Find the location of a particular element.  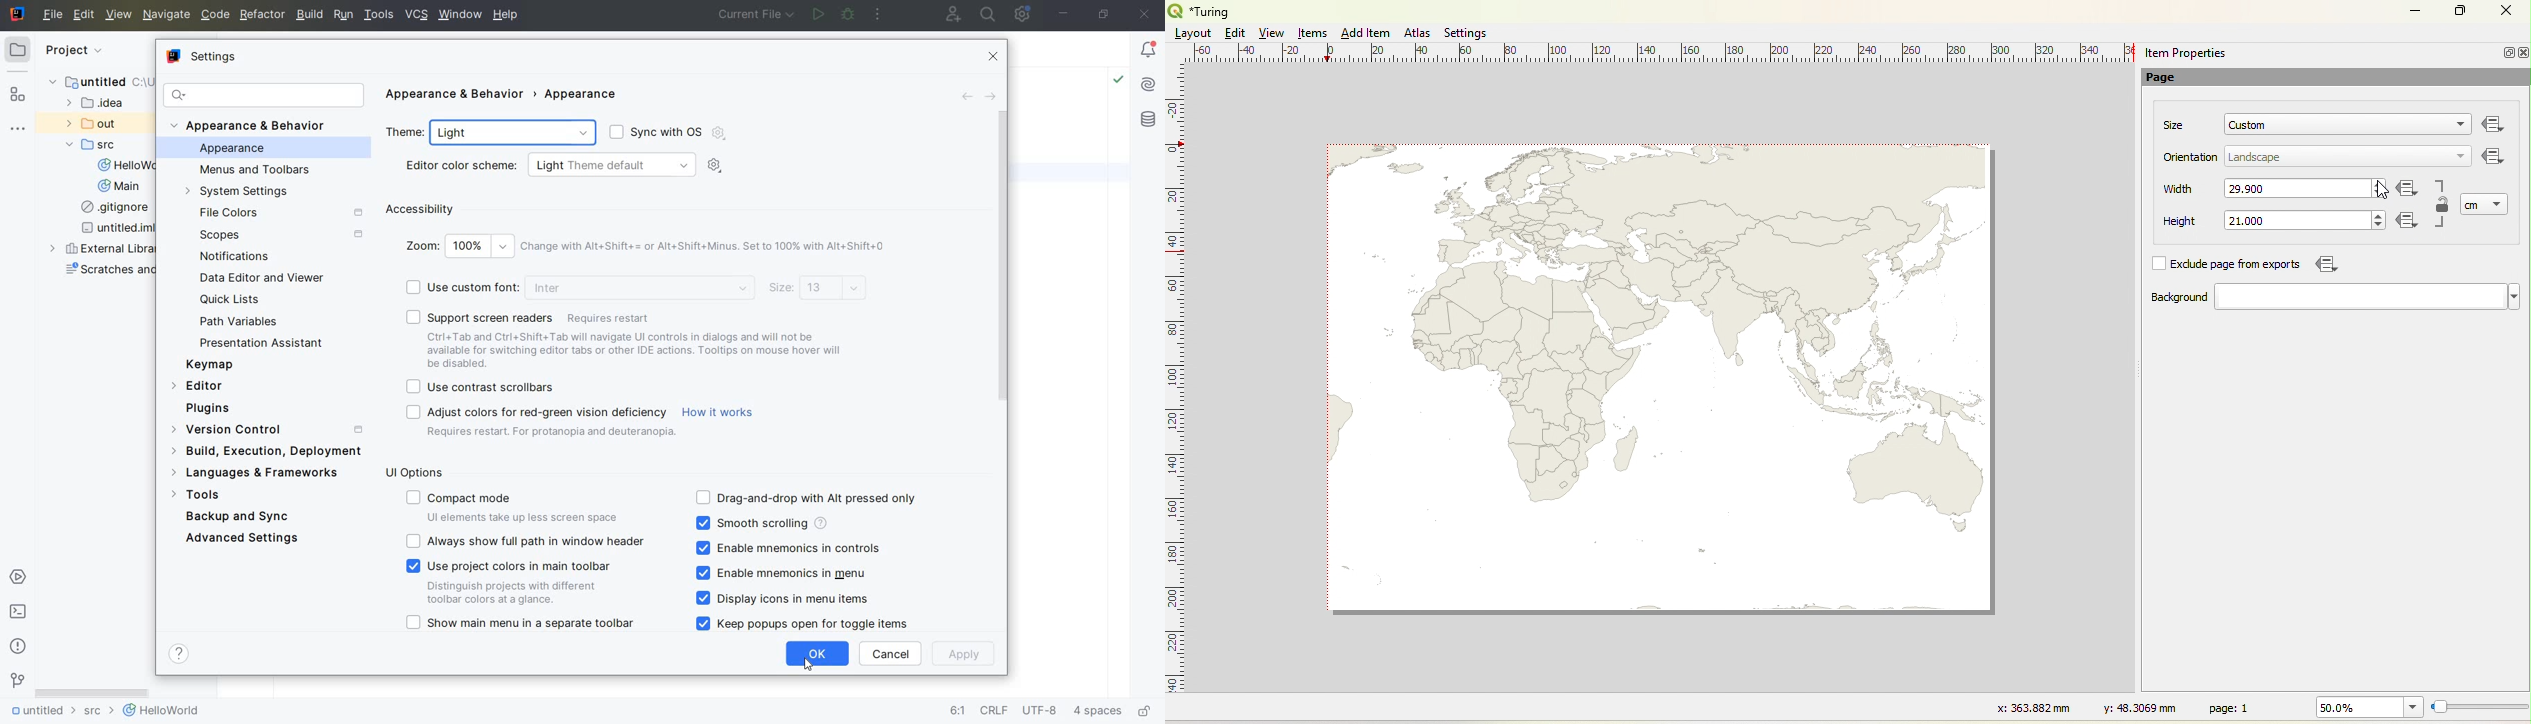

UI Options is located at coordinates (420, 473).